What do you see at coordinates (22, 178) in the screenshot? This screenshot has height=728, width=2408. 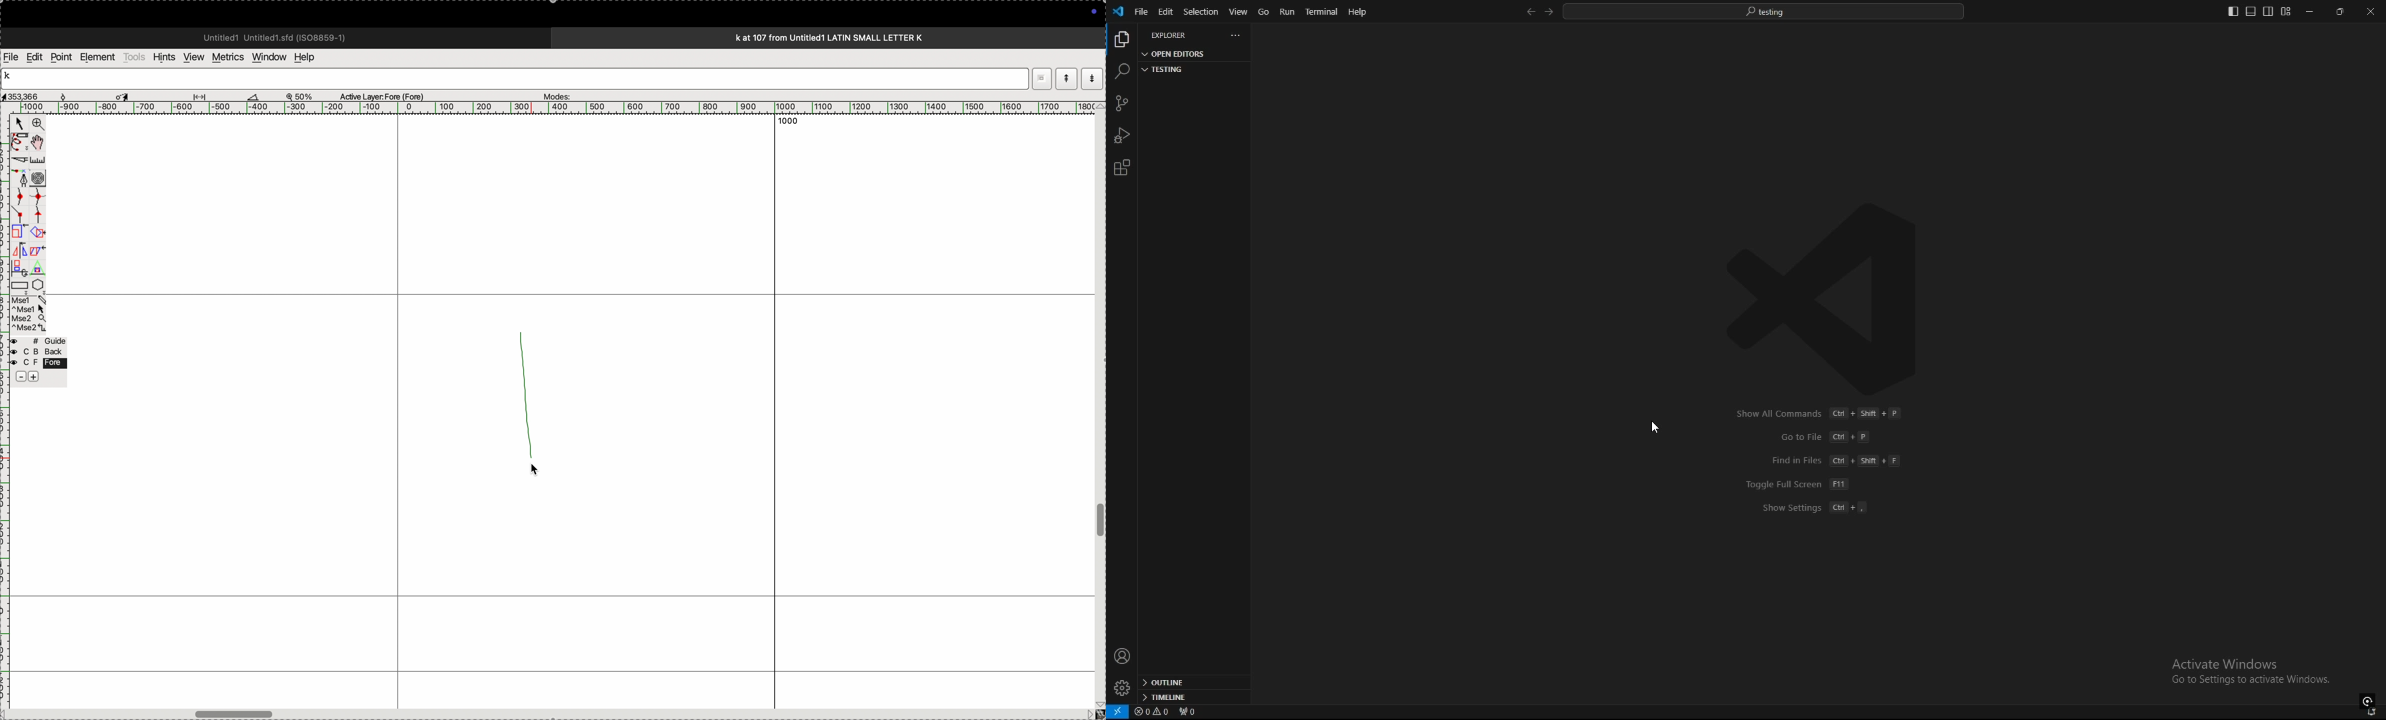 I see `fountain pen` at bounding box center [22, 178].